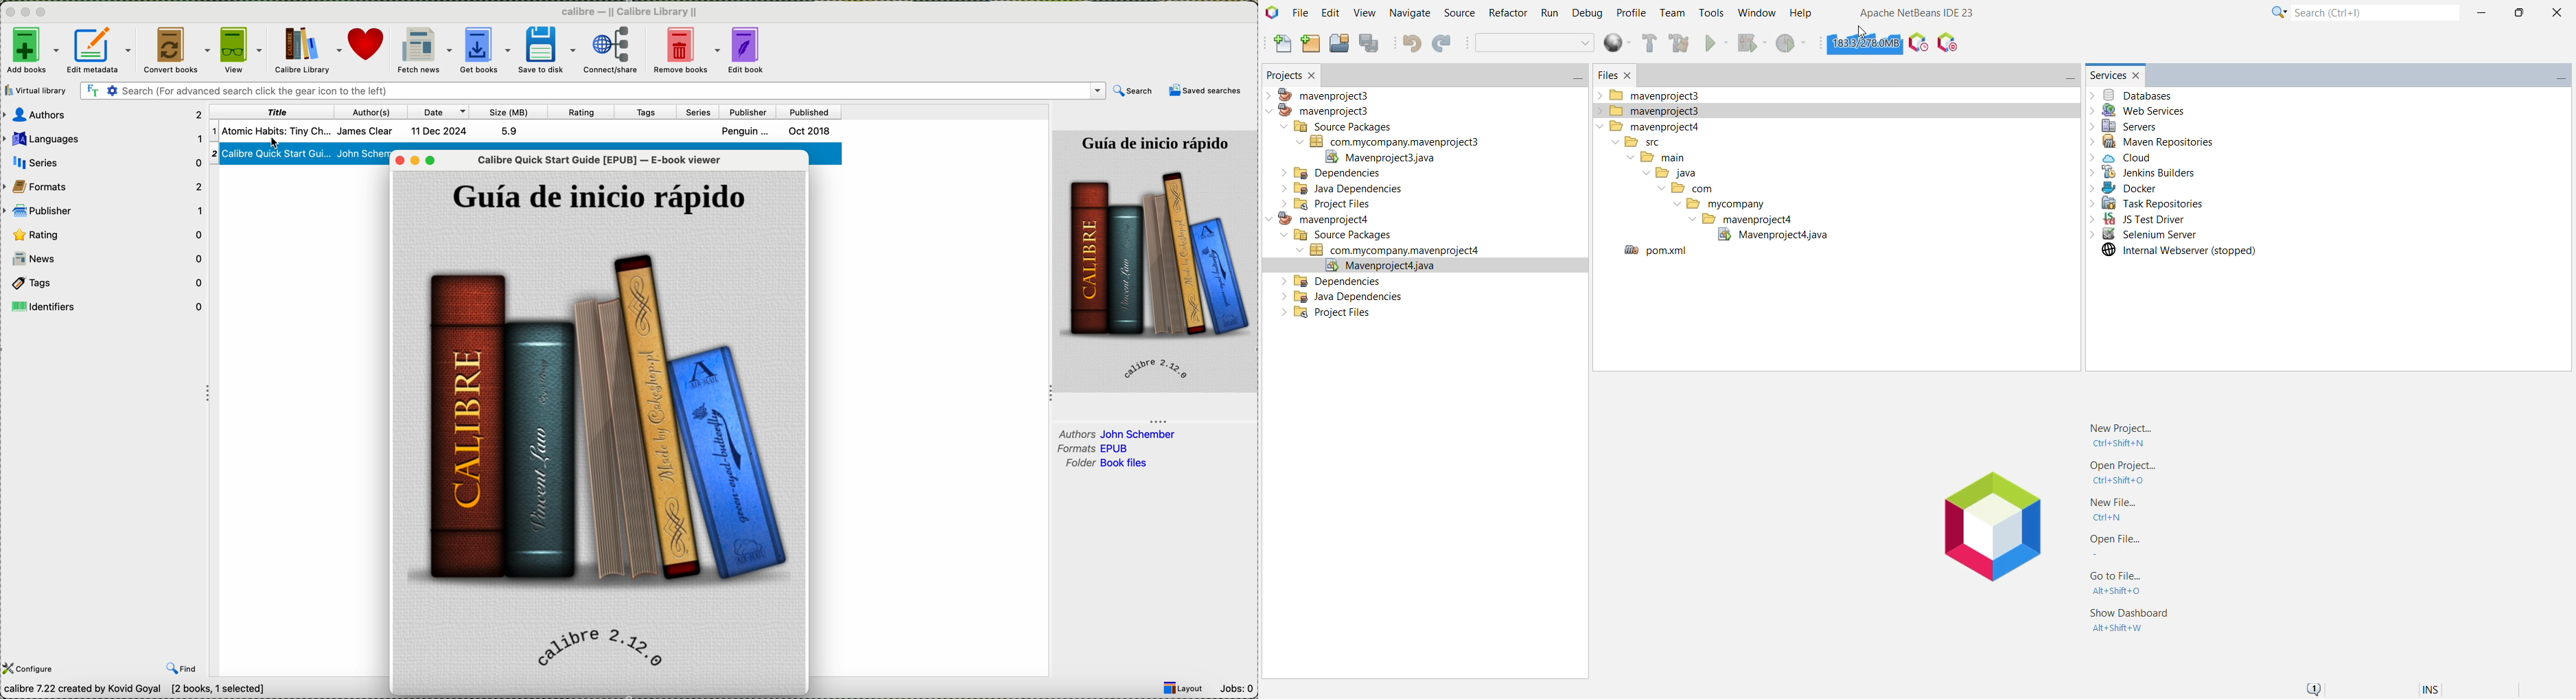 The image size is (2576, 700). Describe the element at coordinates (591, 90) in the screenshot. I see `search bar` at that location.